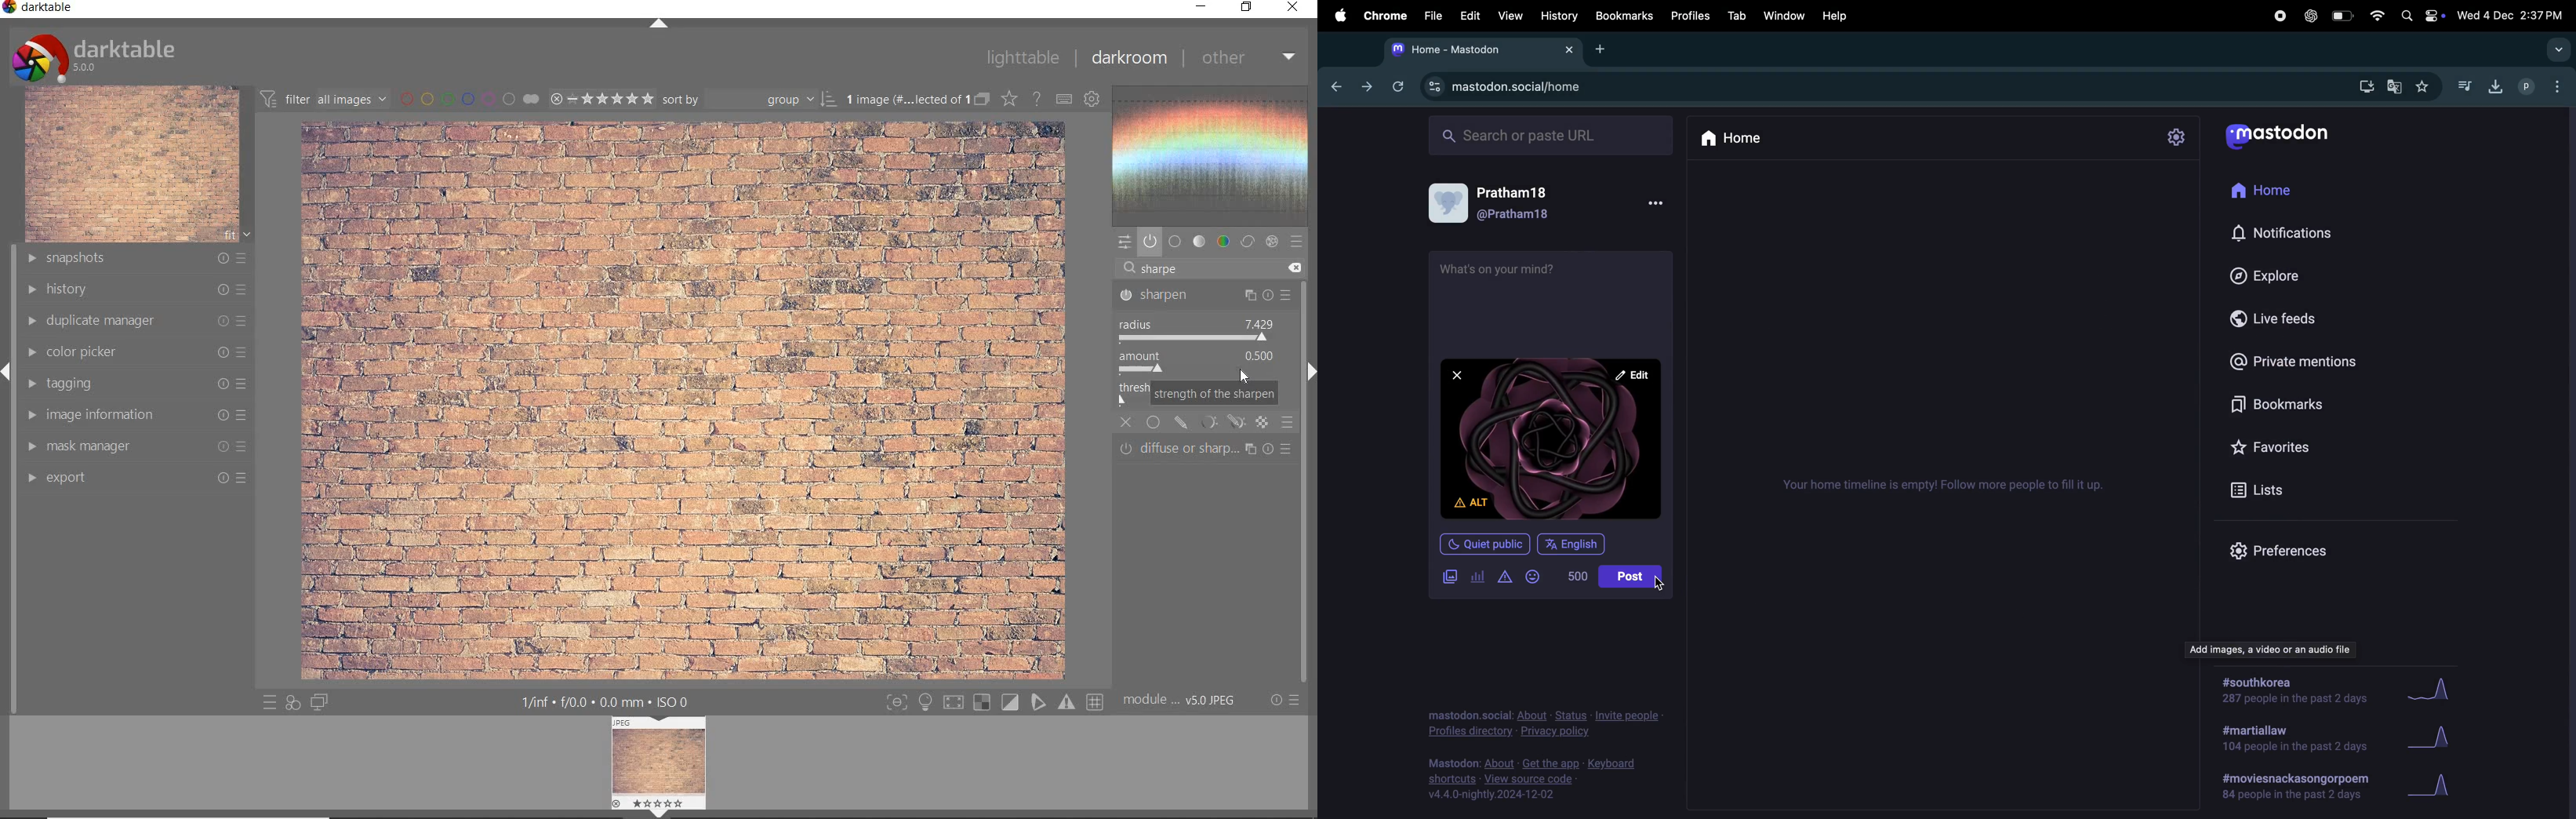  What do you see at coordinates (2464, 85) in the screenshot?
I see `music` at bounding box center [2464, 85].